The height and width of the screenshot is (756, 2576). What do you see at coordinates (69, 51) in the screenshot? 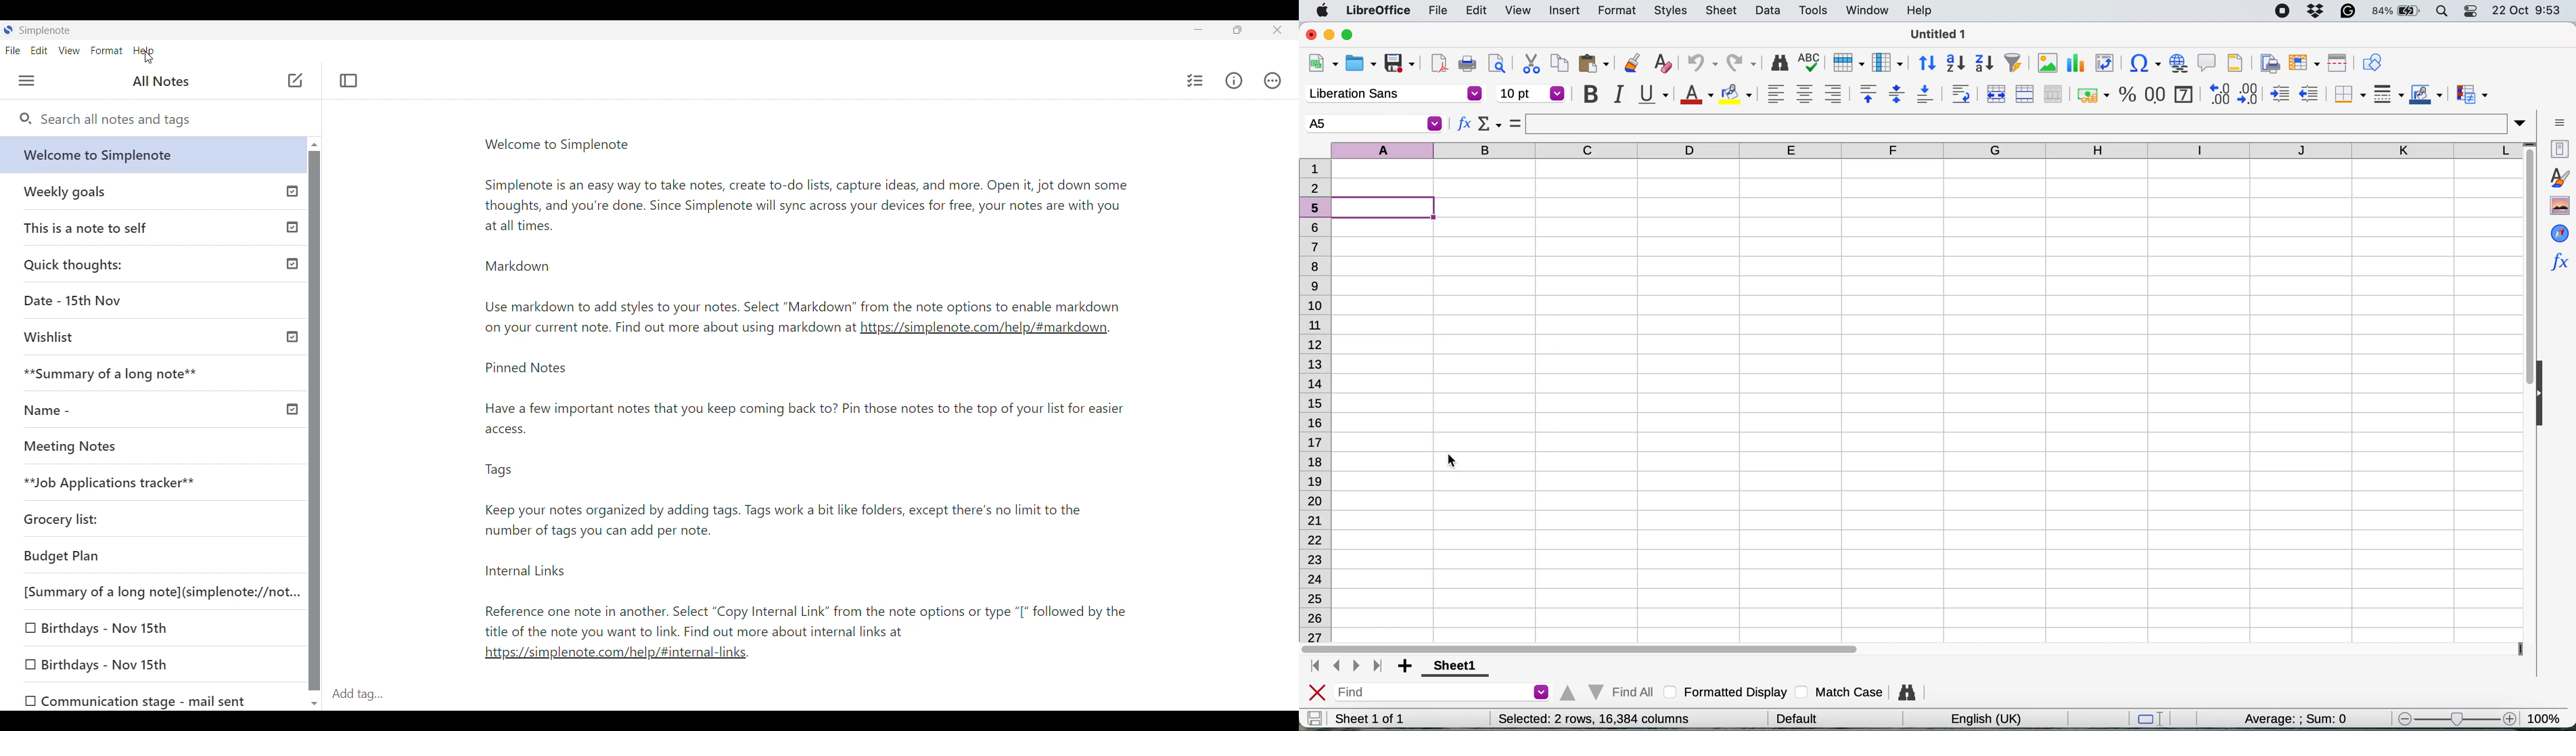
I see `View menu` at bounding box center [69, 51].